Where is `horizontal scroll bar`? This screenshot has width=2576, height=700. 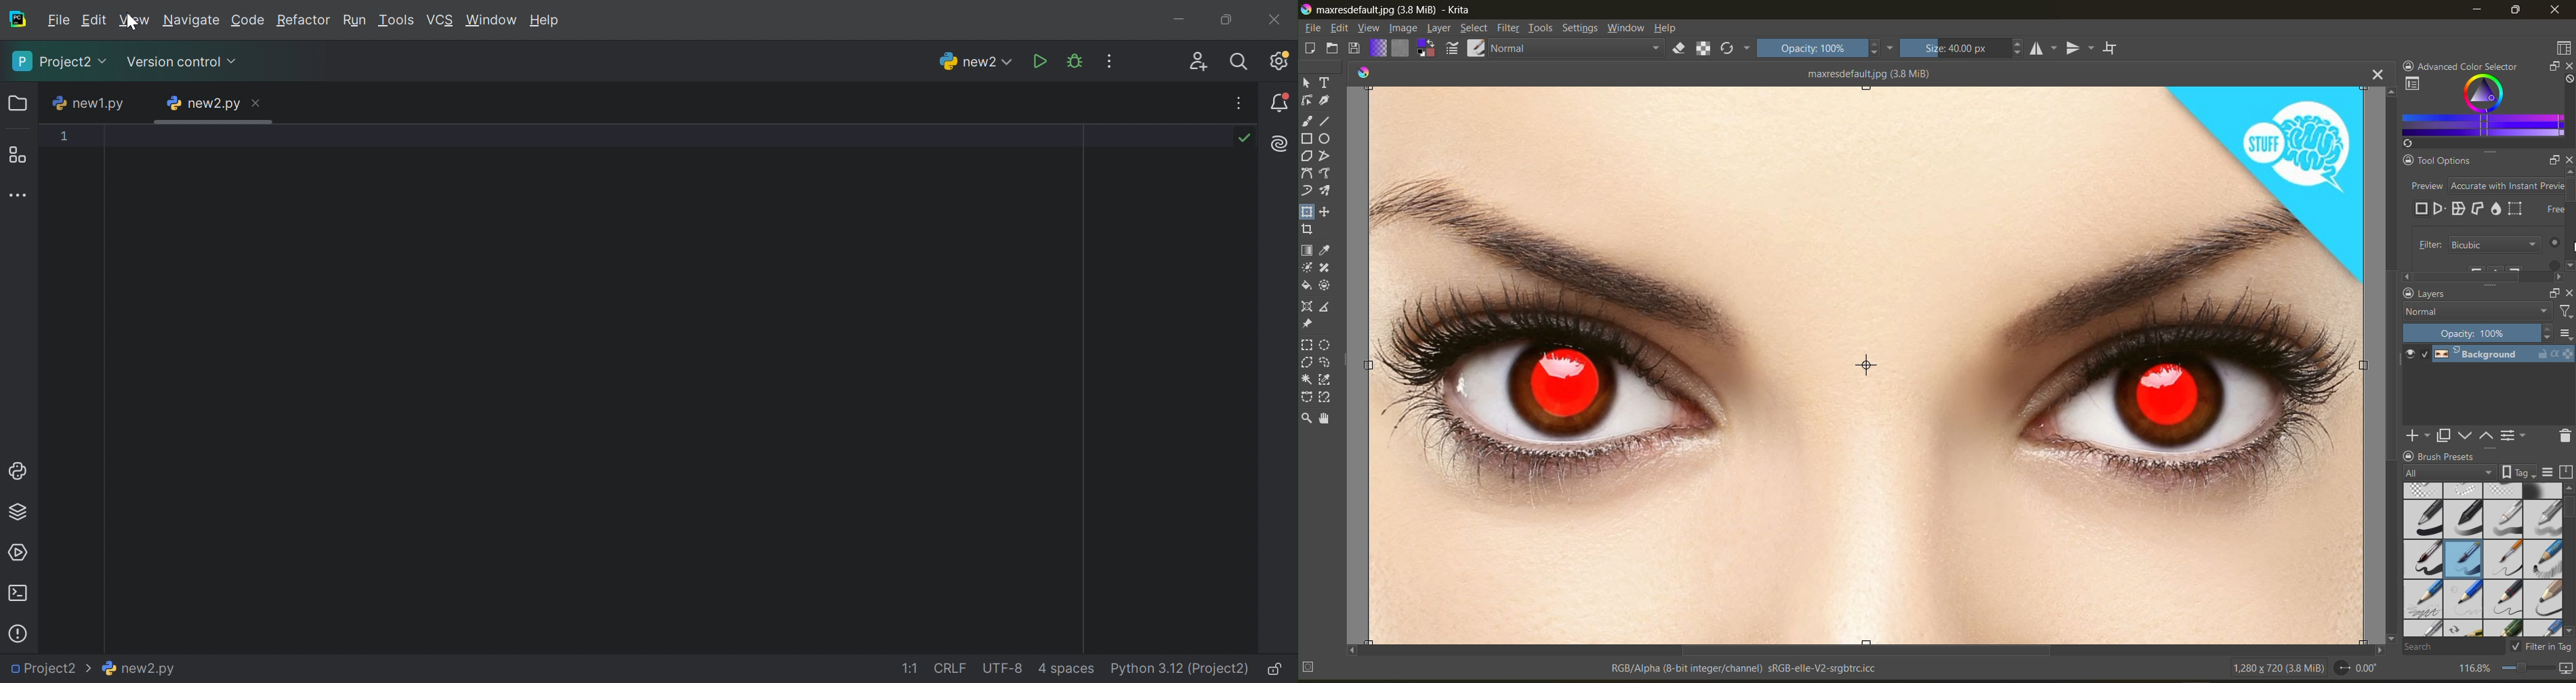 horizontal scroll bar is located at coordinates (1865, 648).